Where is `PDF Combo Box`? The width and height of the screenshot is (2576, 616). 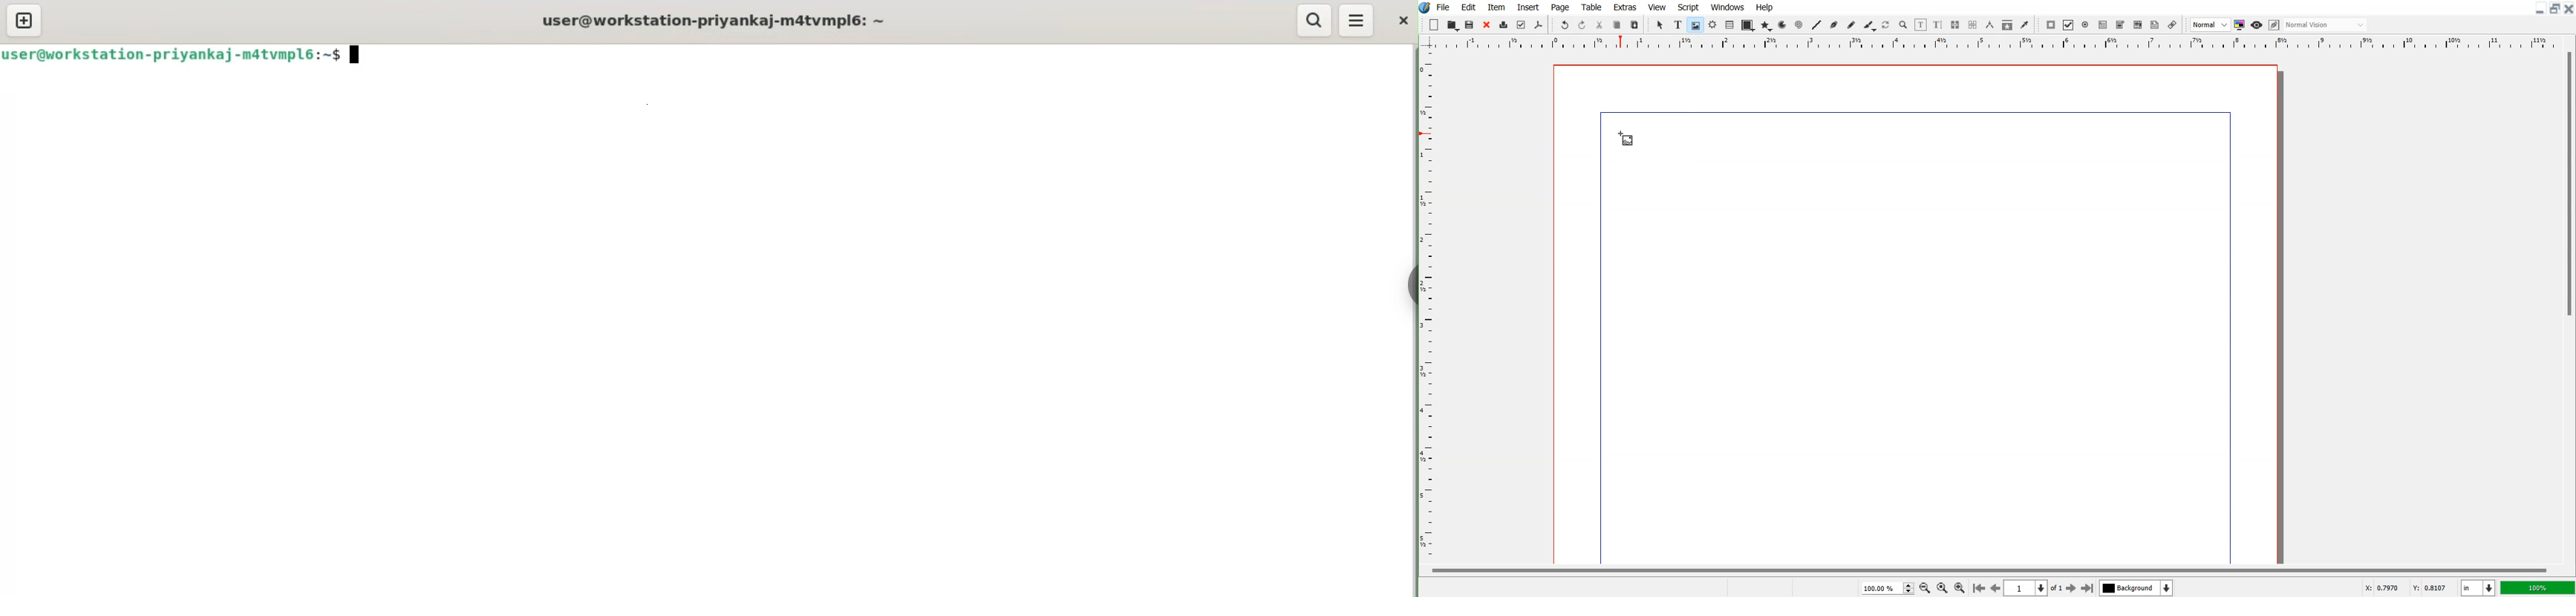
PDF Combo Box is located at coordinates (2120, 25).